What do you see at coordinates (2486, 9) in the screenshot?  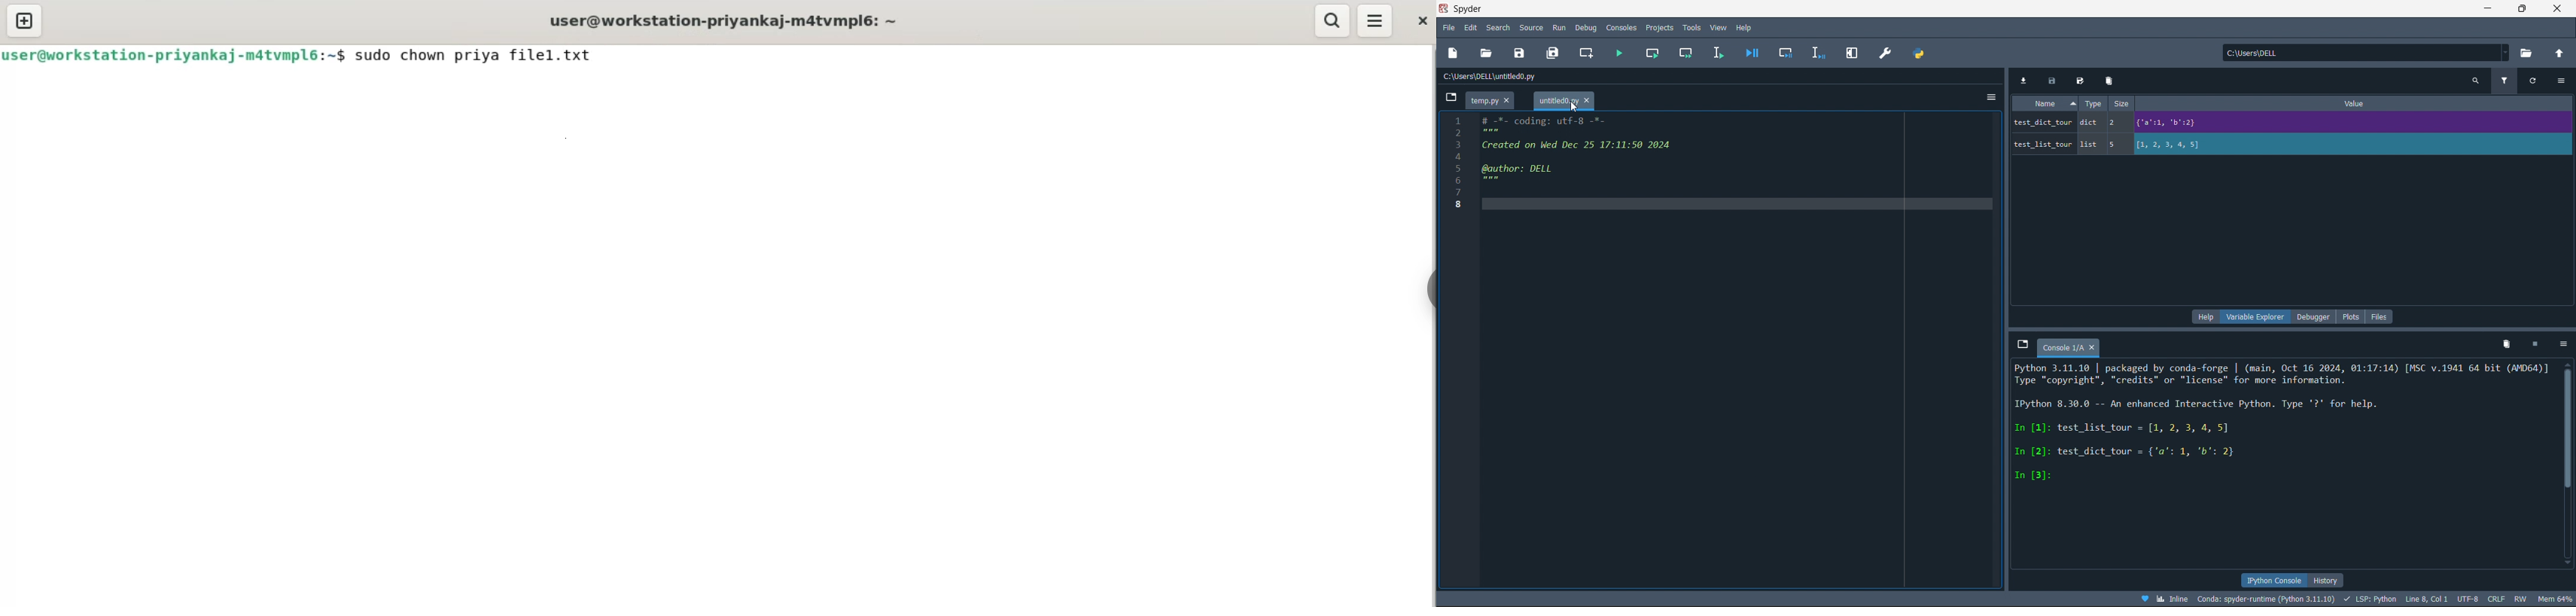 I see `minimiize` at bounding box center [2486, 9].